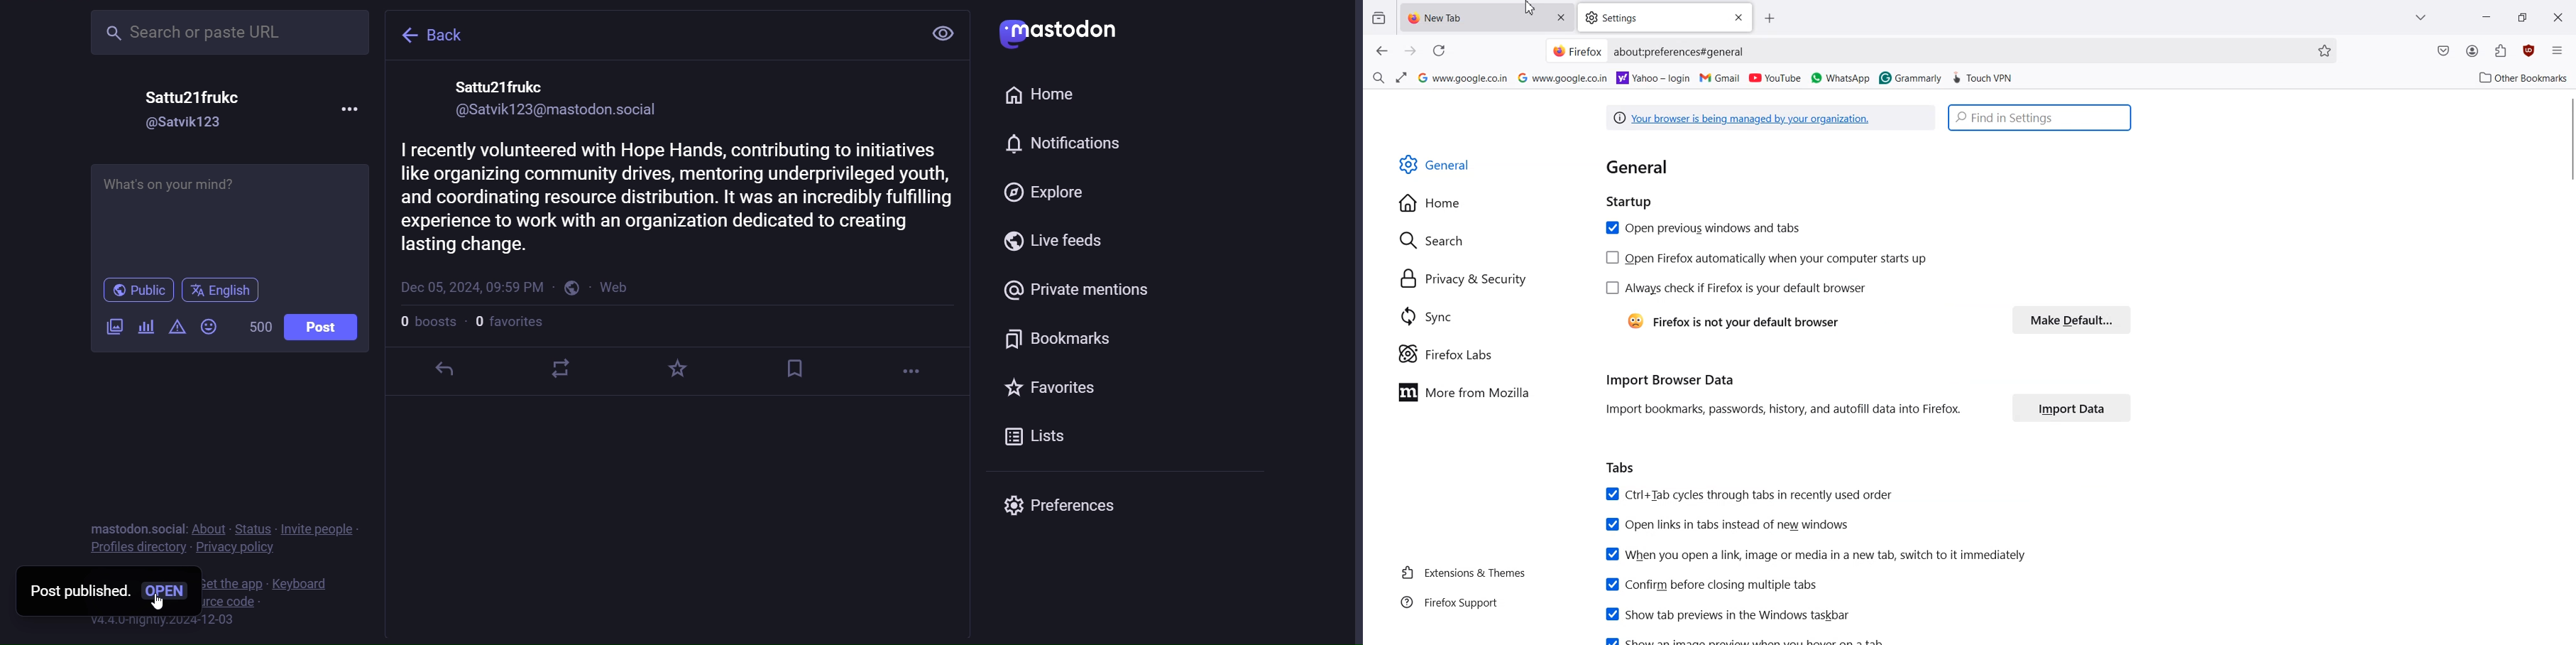 Image resolution: width=2576 pixels, height=672 pixels. I want to click on Open links in tabs instead of new windows, so click(1729, 524).